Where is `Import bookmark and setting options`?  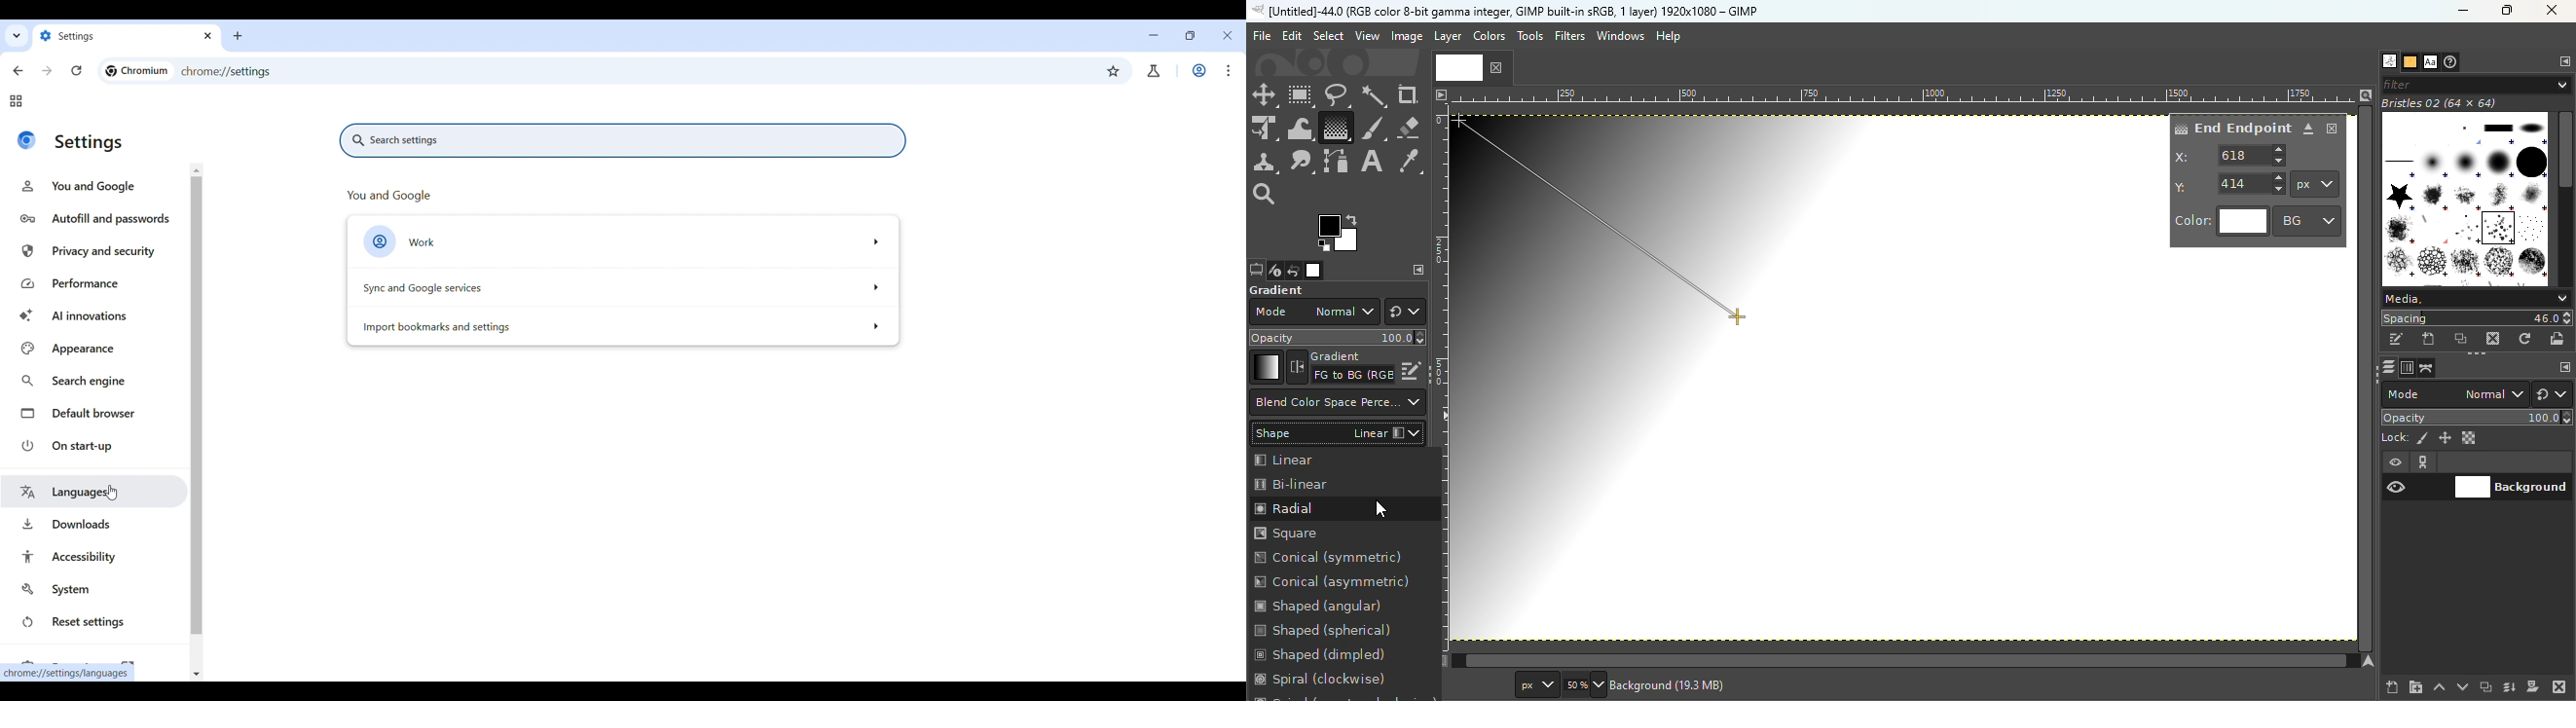
Import bookmark and setting options is located at coordinates (621, 328).